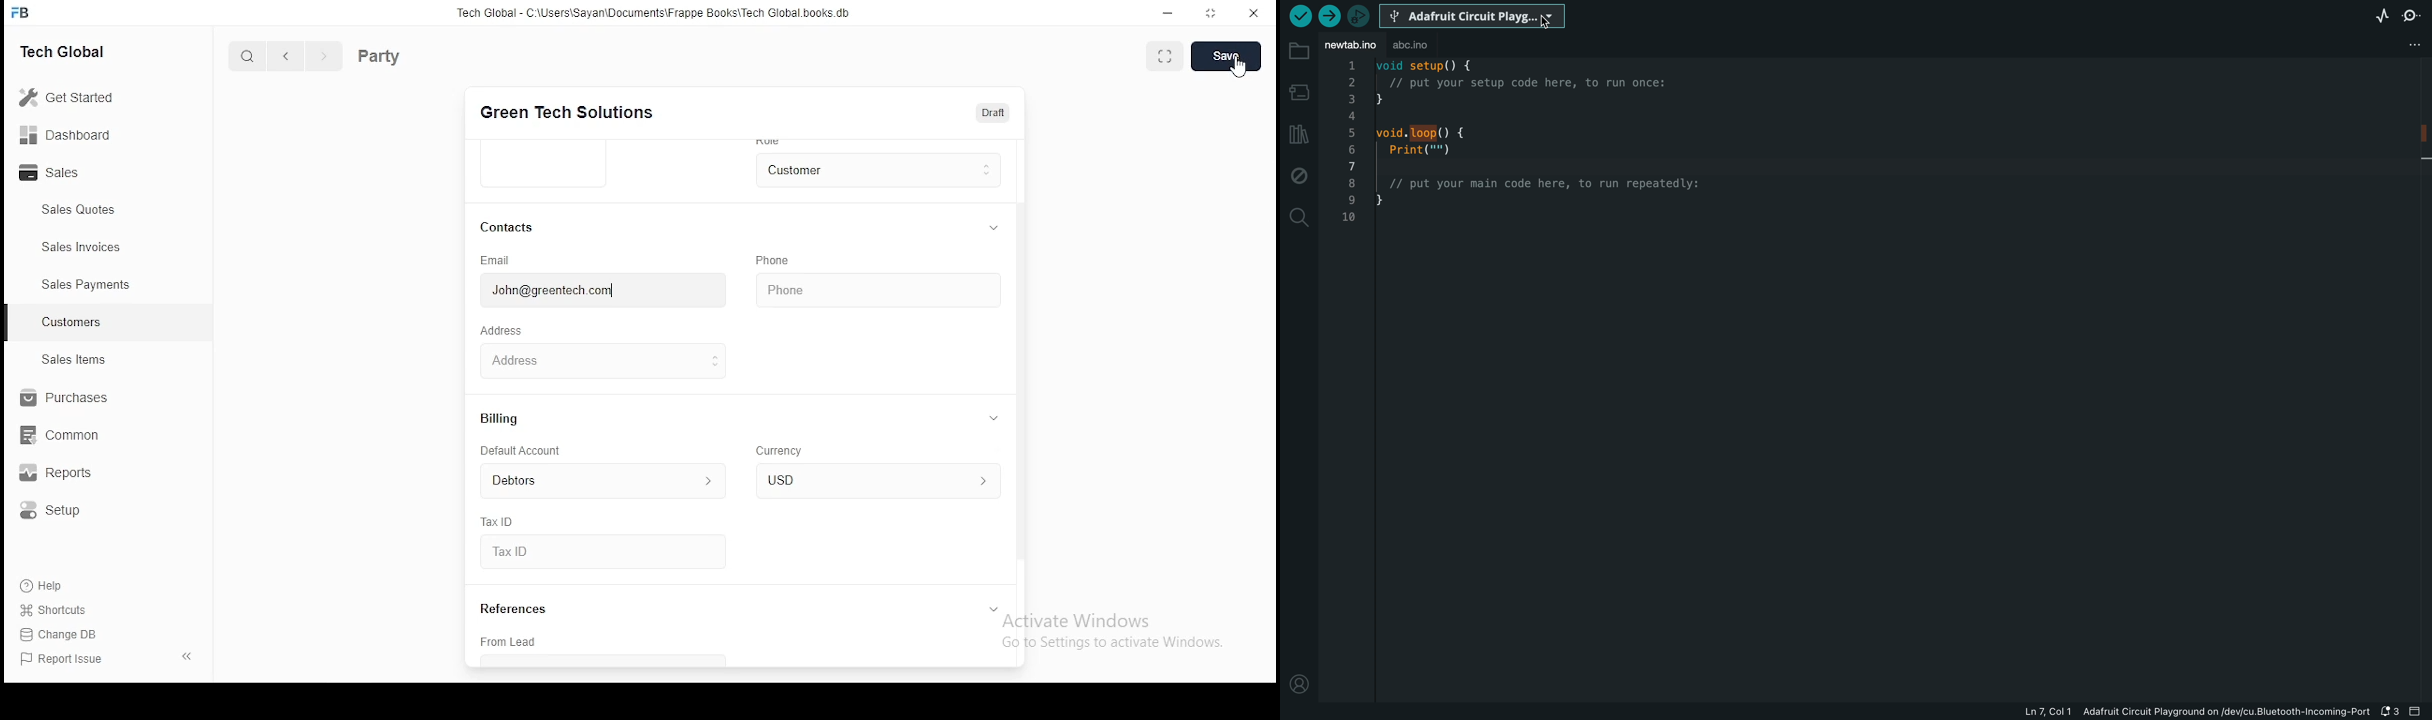 The height and width of the screenshot is (728, 2436). What do you see at coordinates (1169, 13) in the screenshot?
I see `minimize` at bounding box center [1169, 13].